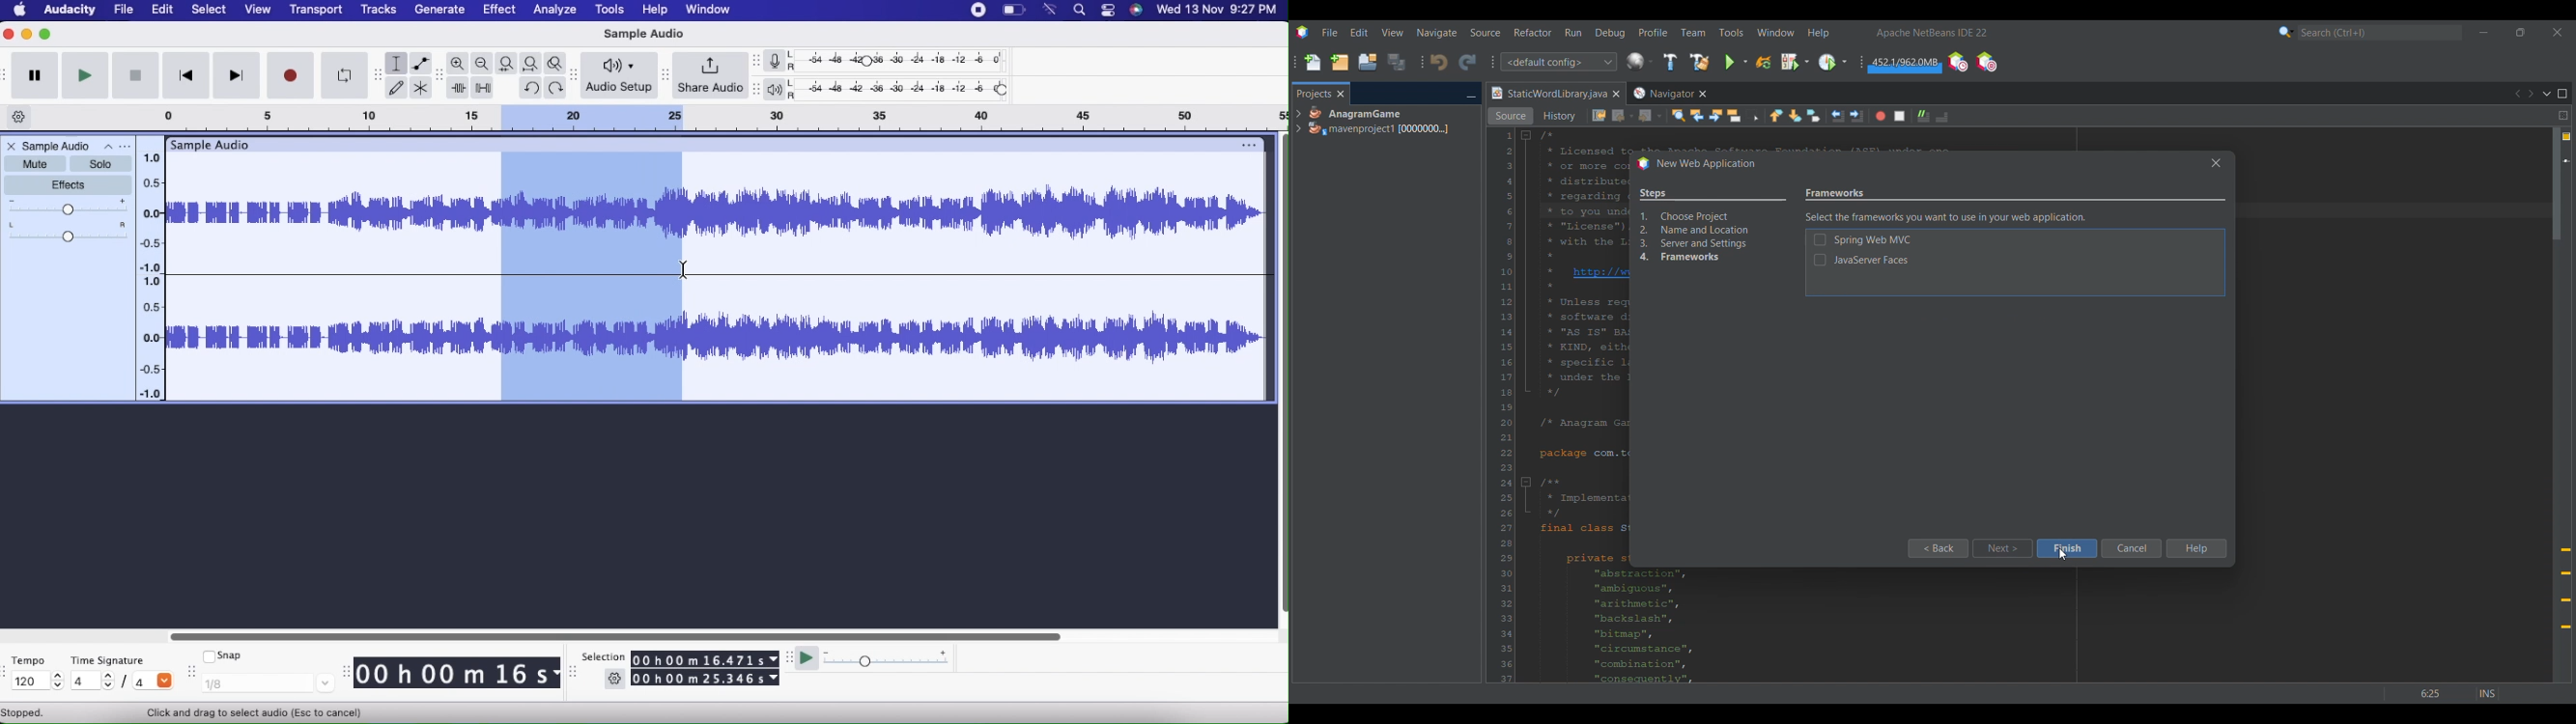 This screenshot has height=728, width=2576. Describe the element at coordinates (500, 12) in the screenshot. I see `effect` at that location.